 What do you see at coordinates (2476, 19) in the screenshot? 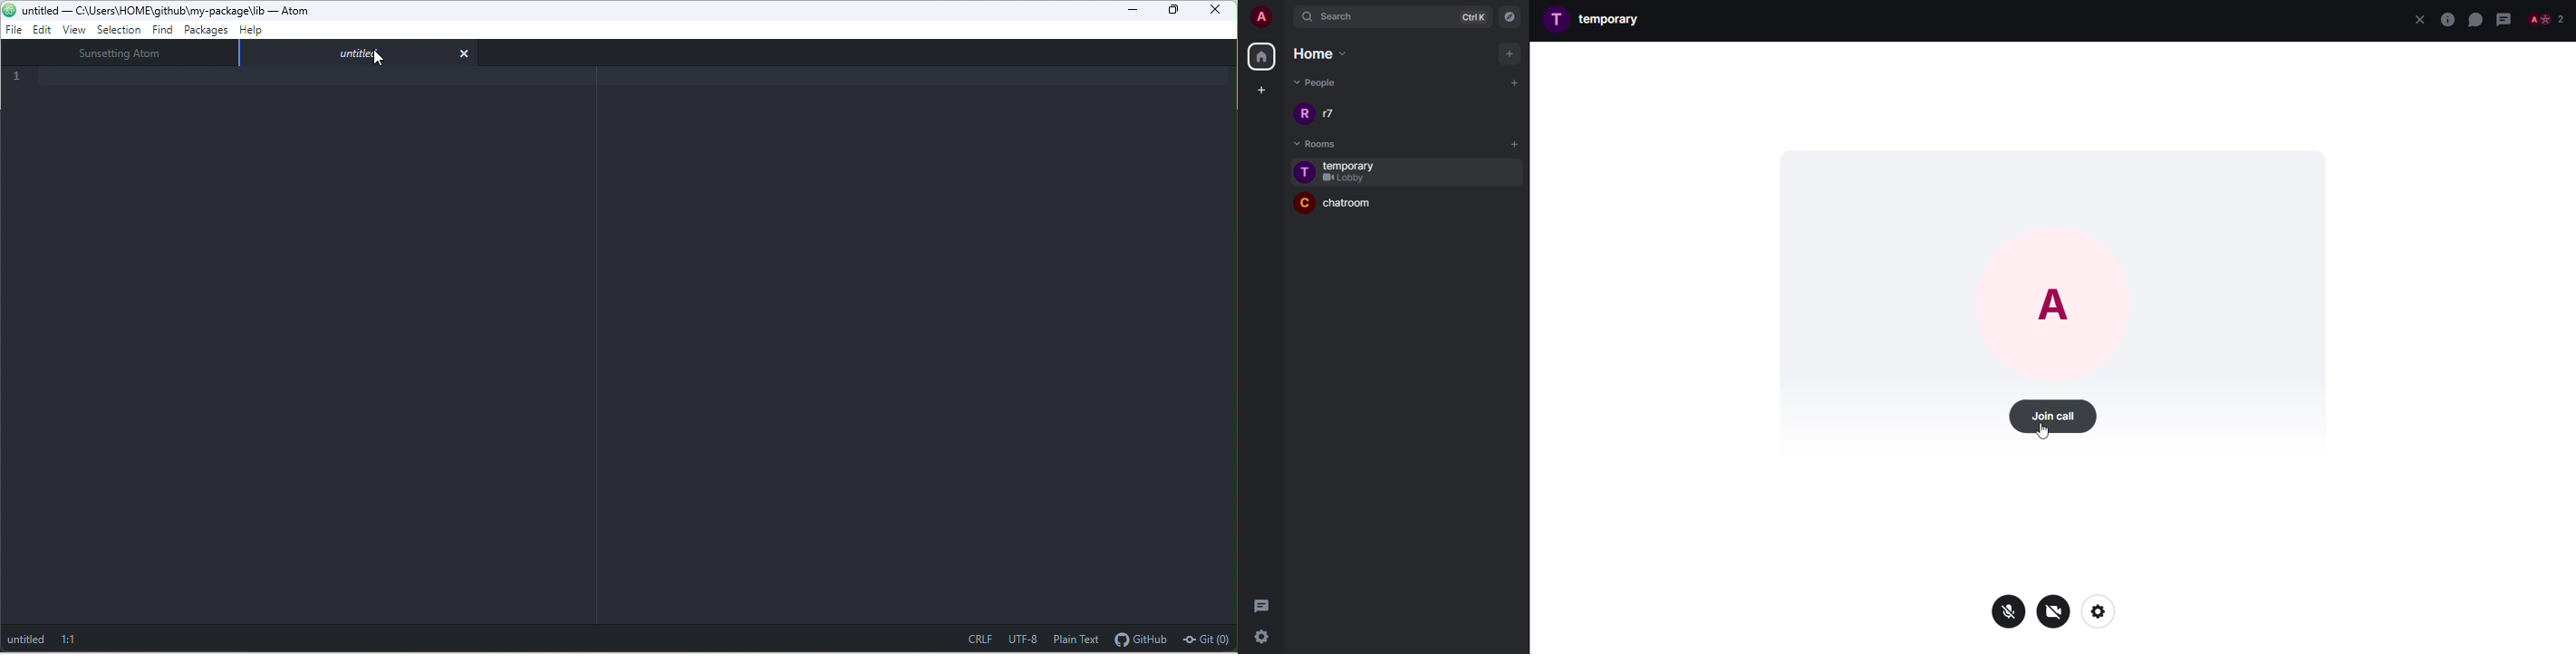
I see `chat` at bounding box center [2476, 19].